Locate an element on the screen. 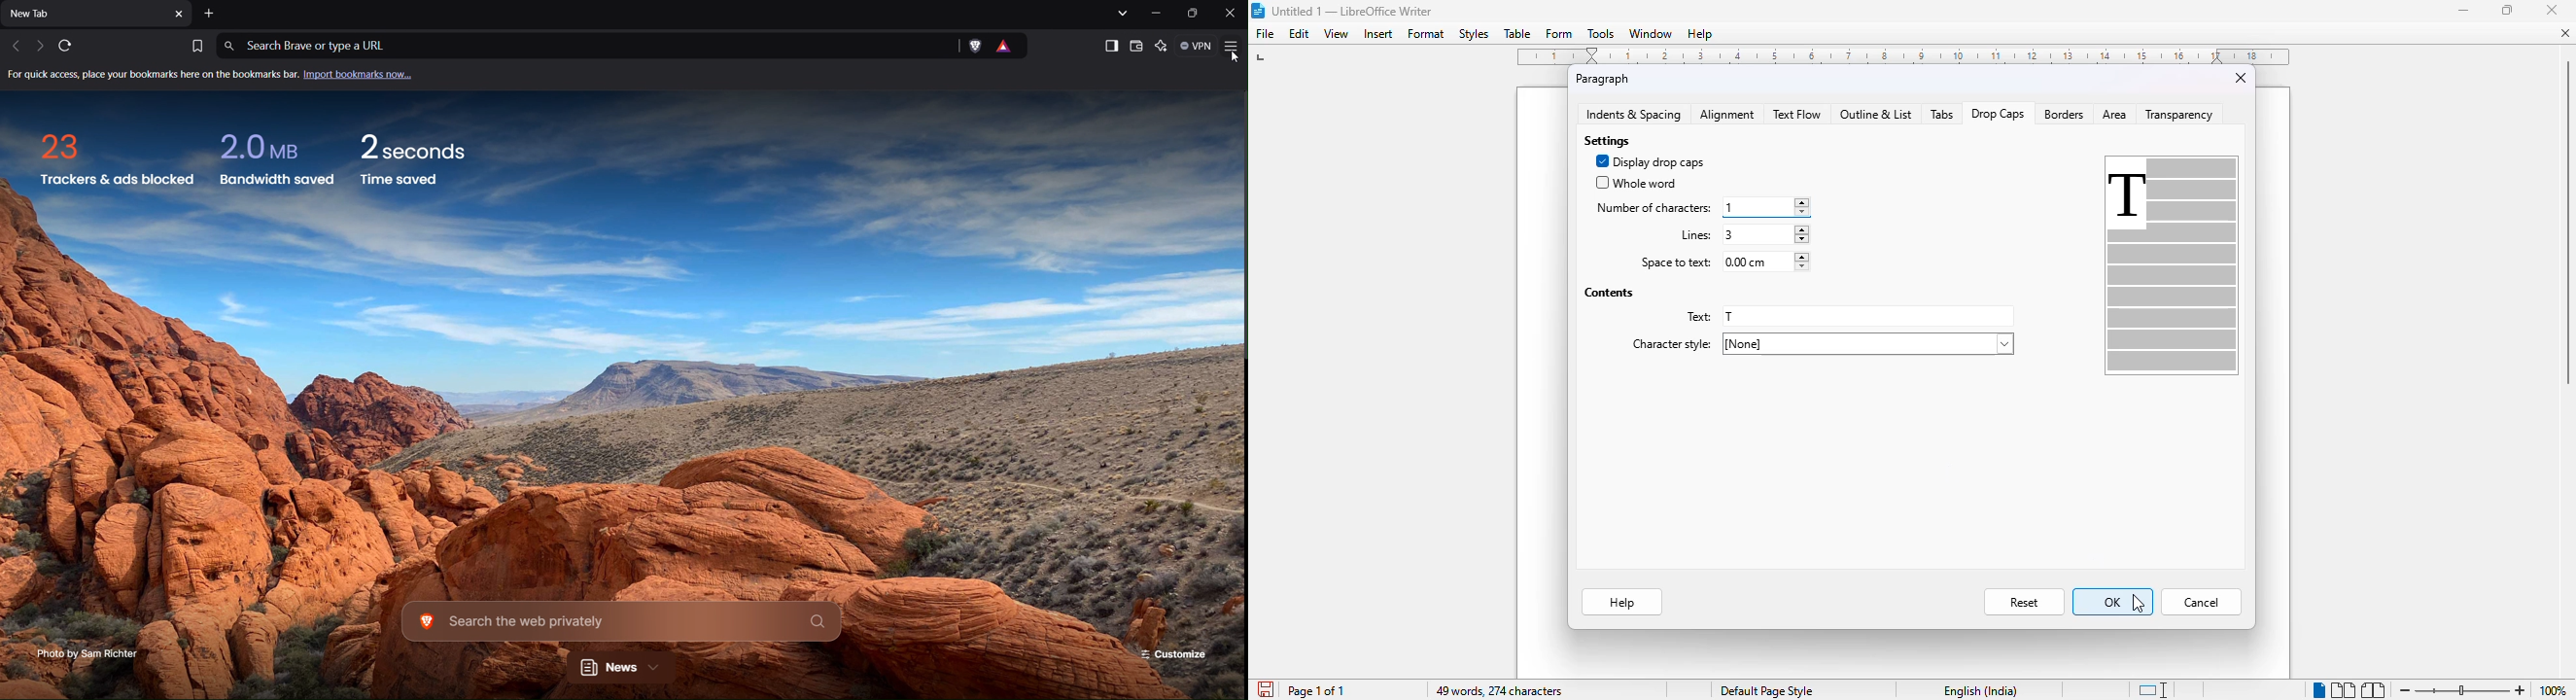 This screenshot has height=700, width=2576. zoom in or zoom out bar is located at coordinates (2461, 691).